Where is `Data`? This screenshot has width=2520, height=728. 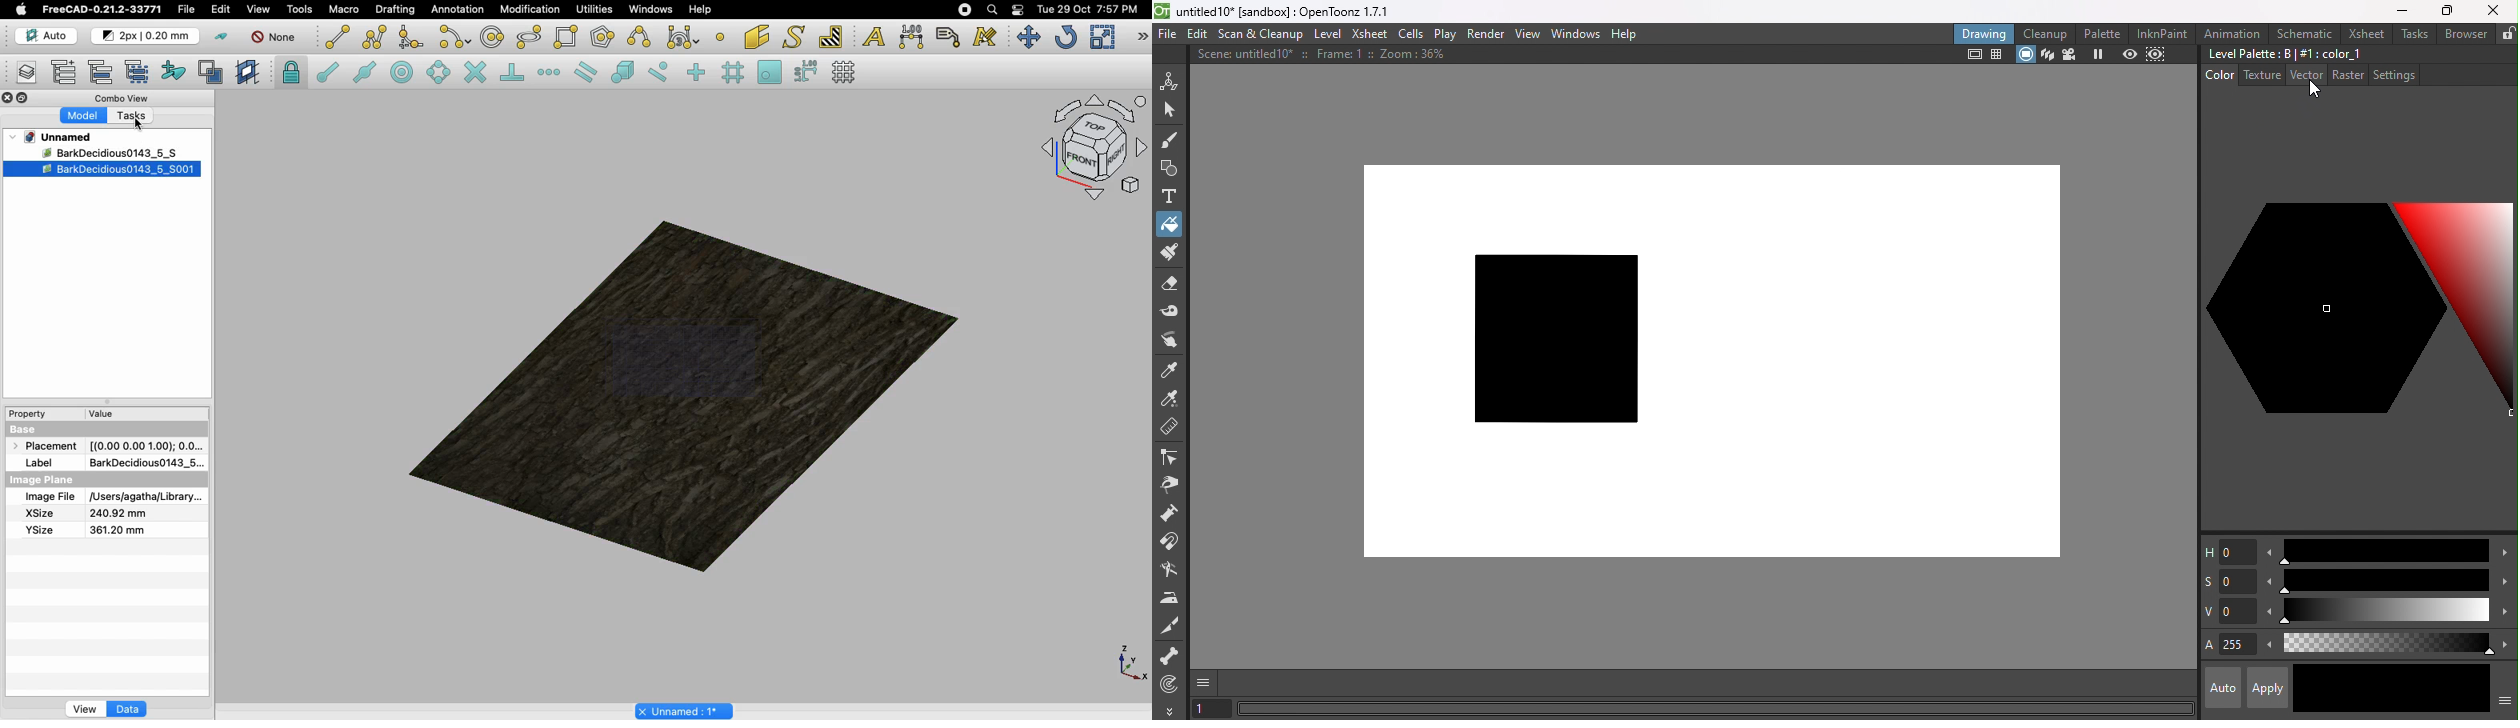
Data is located at coordinates (127, 709).